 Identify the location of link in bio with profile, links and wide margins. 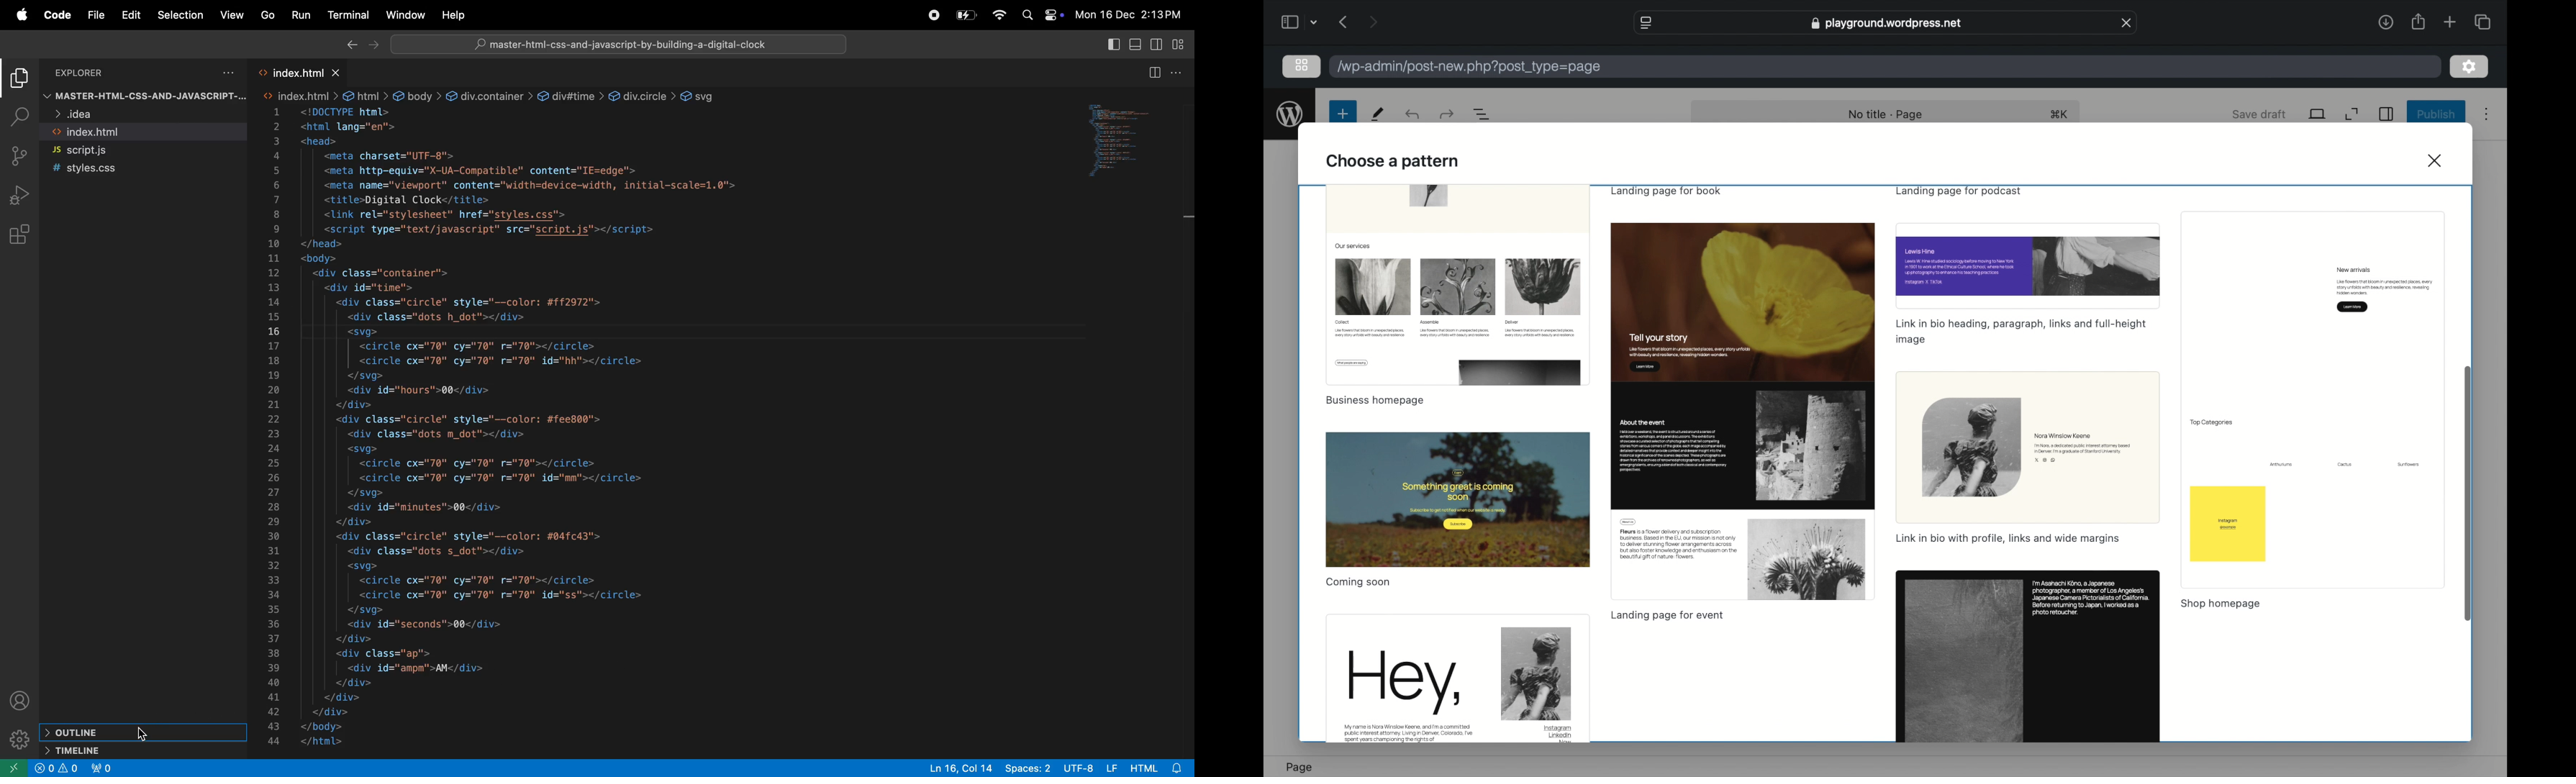
(2009, 540).